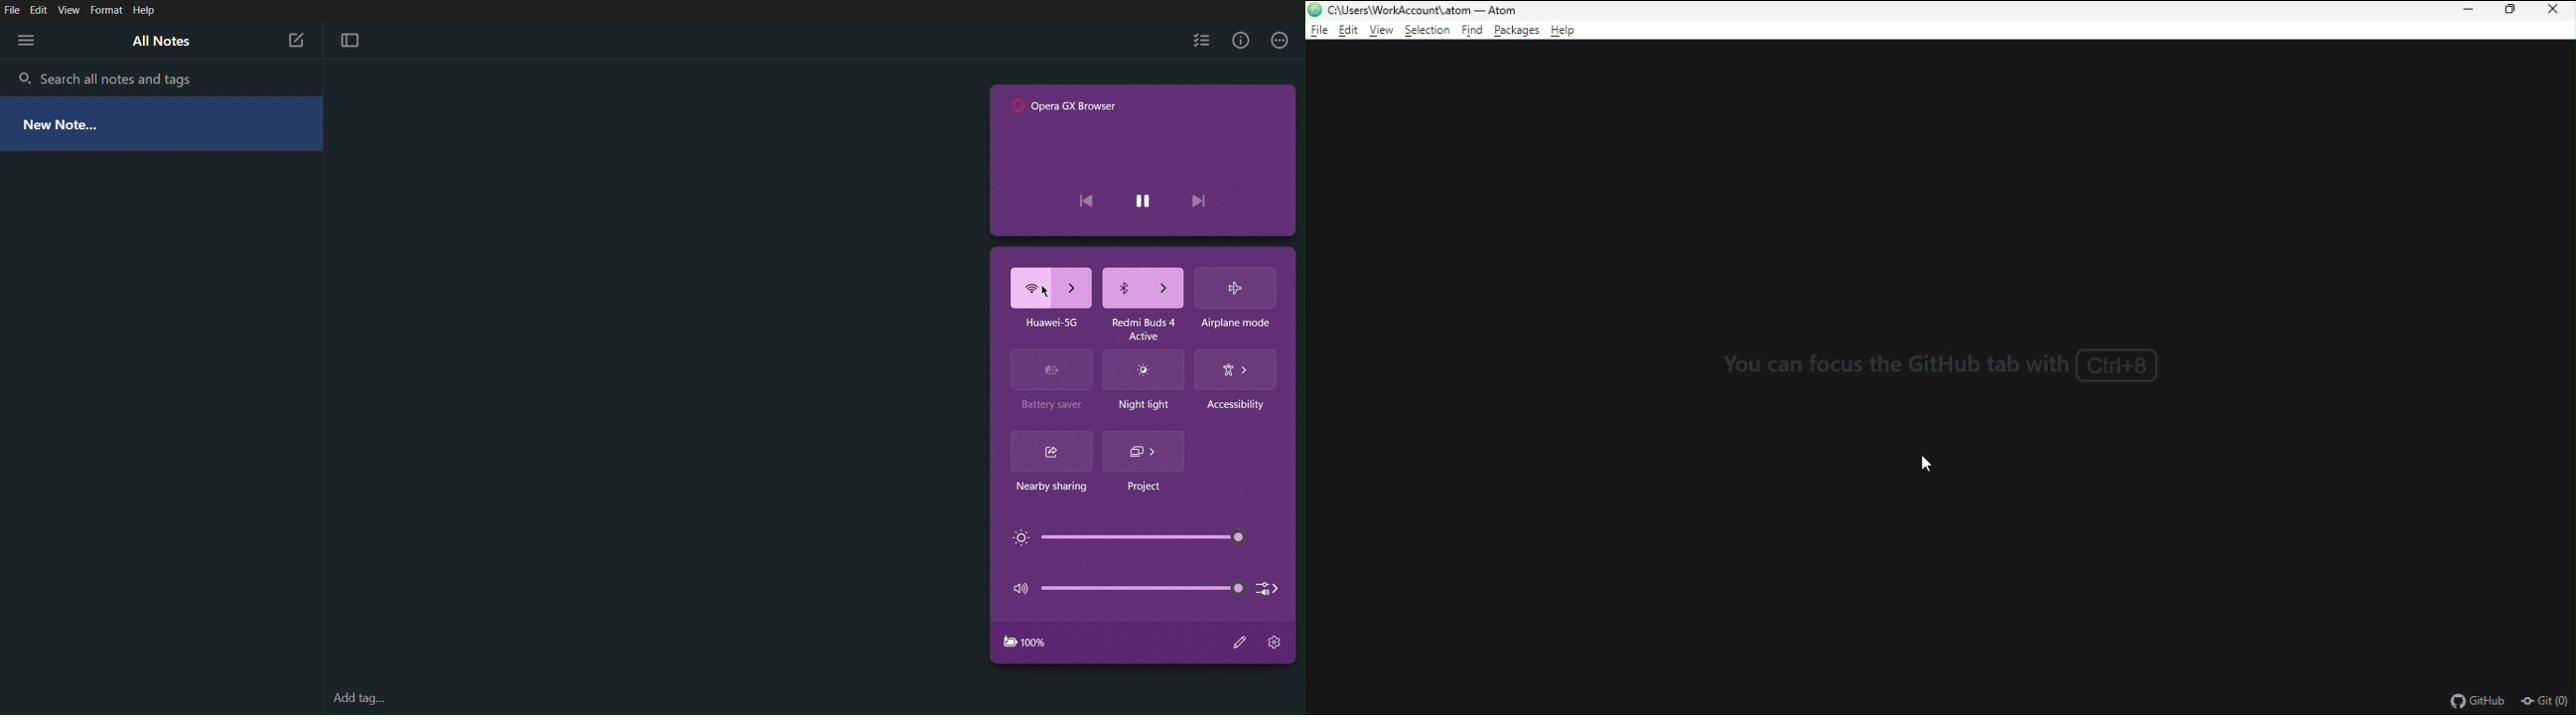 The height and width of the screenshot is (728, 2576). I want to click on Project, so click(1143, 486).